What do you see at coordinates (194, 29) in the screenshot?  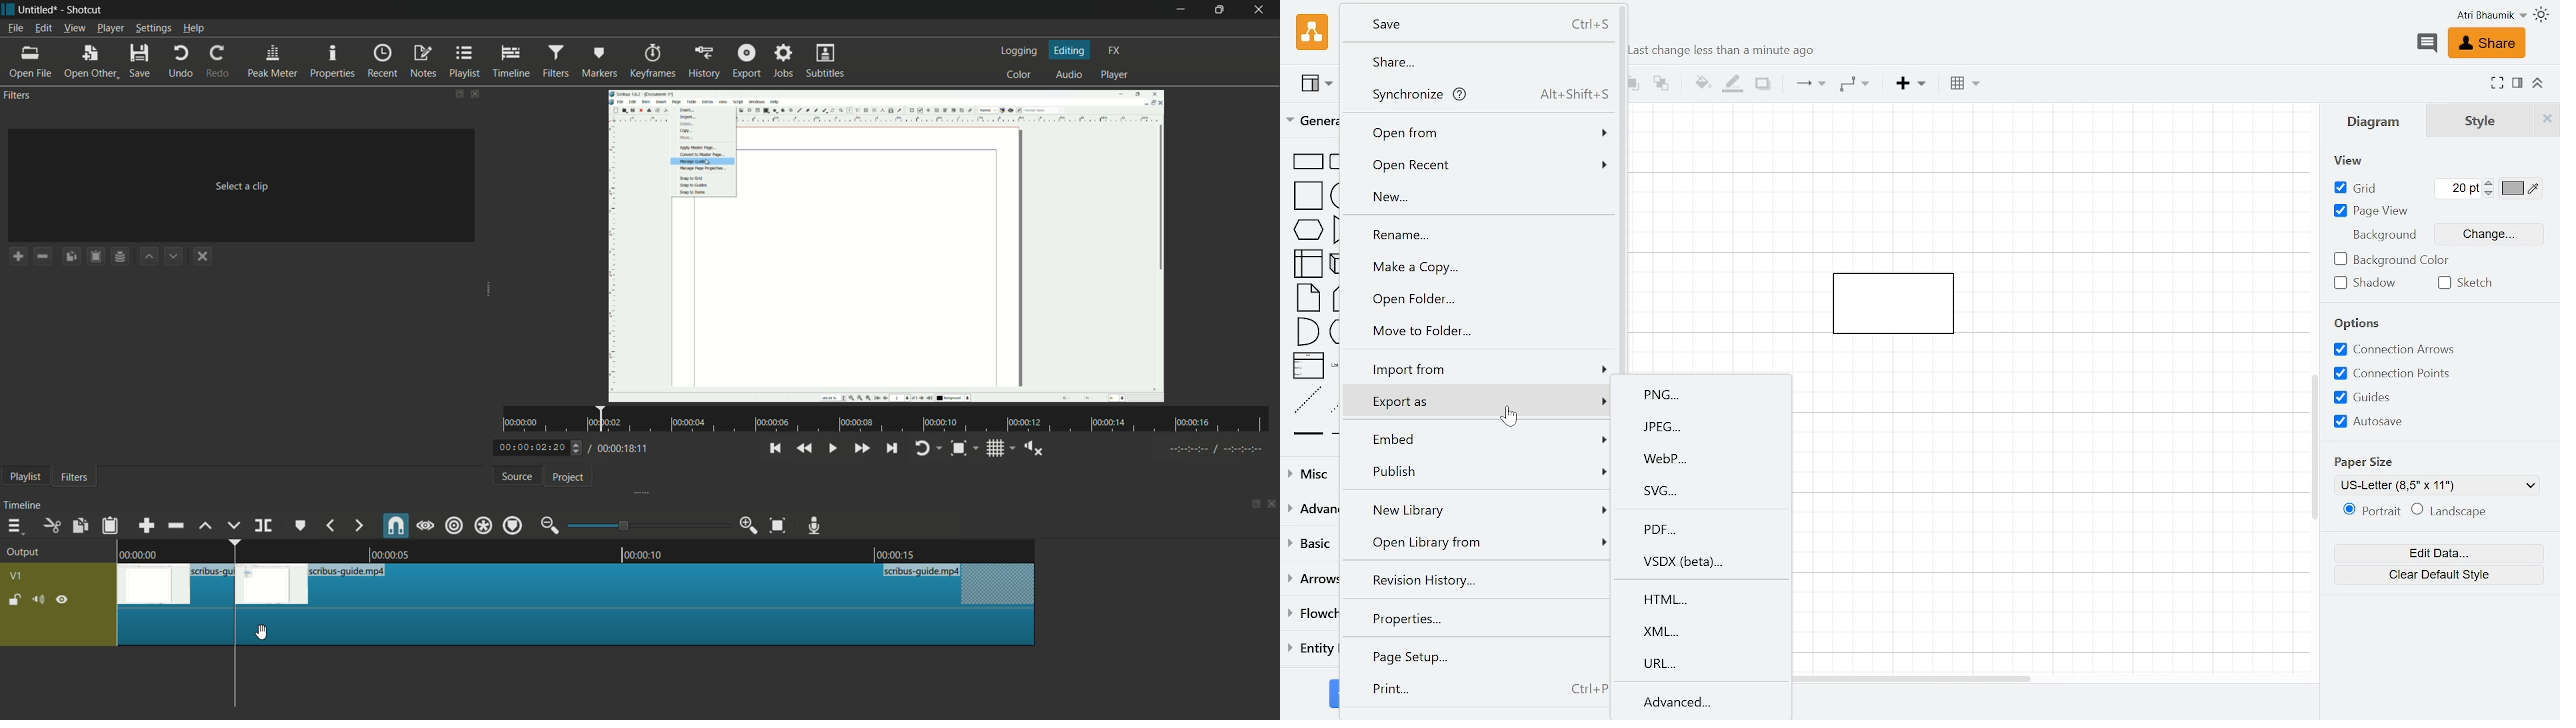 I see `help menu` at bounding box center [194, 29].